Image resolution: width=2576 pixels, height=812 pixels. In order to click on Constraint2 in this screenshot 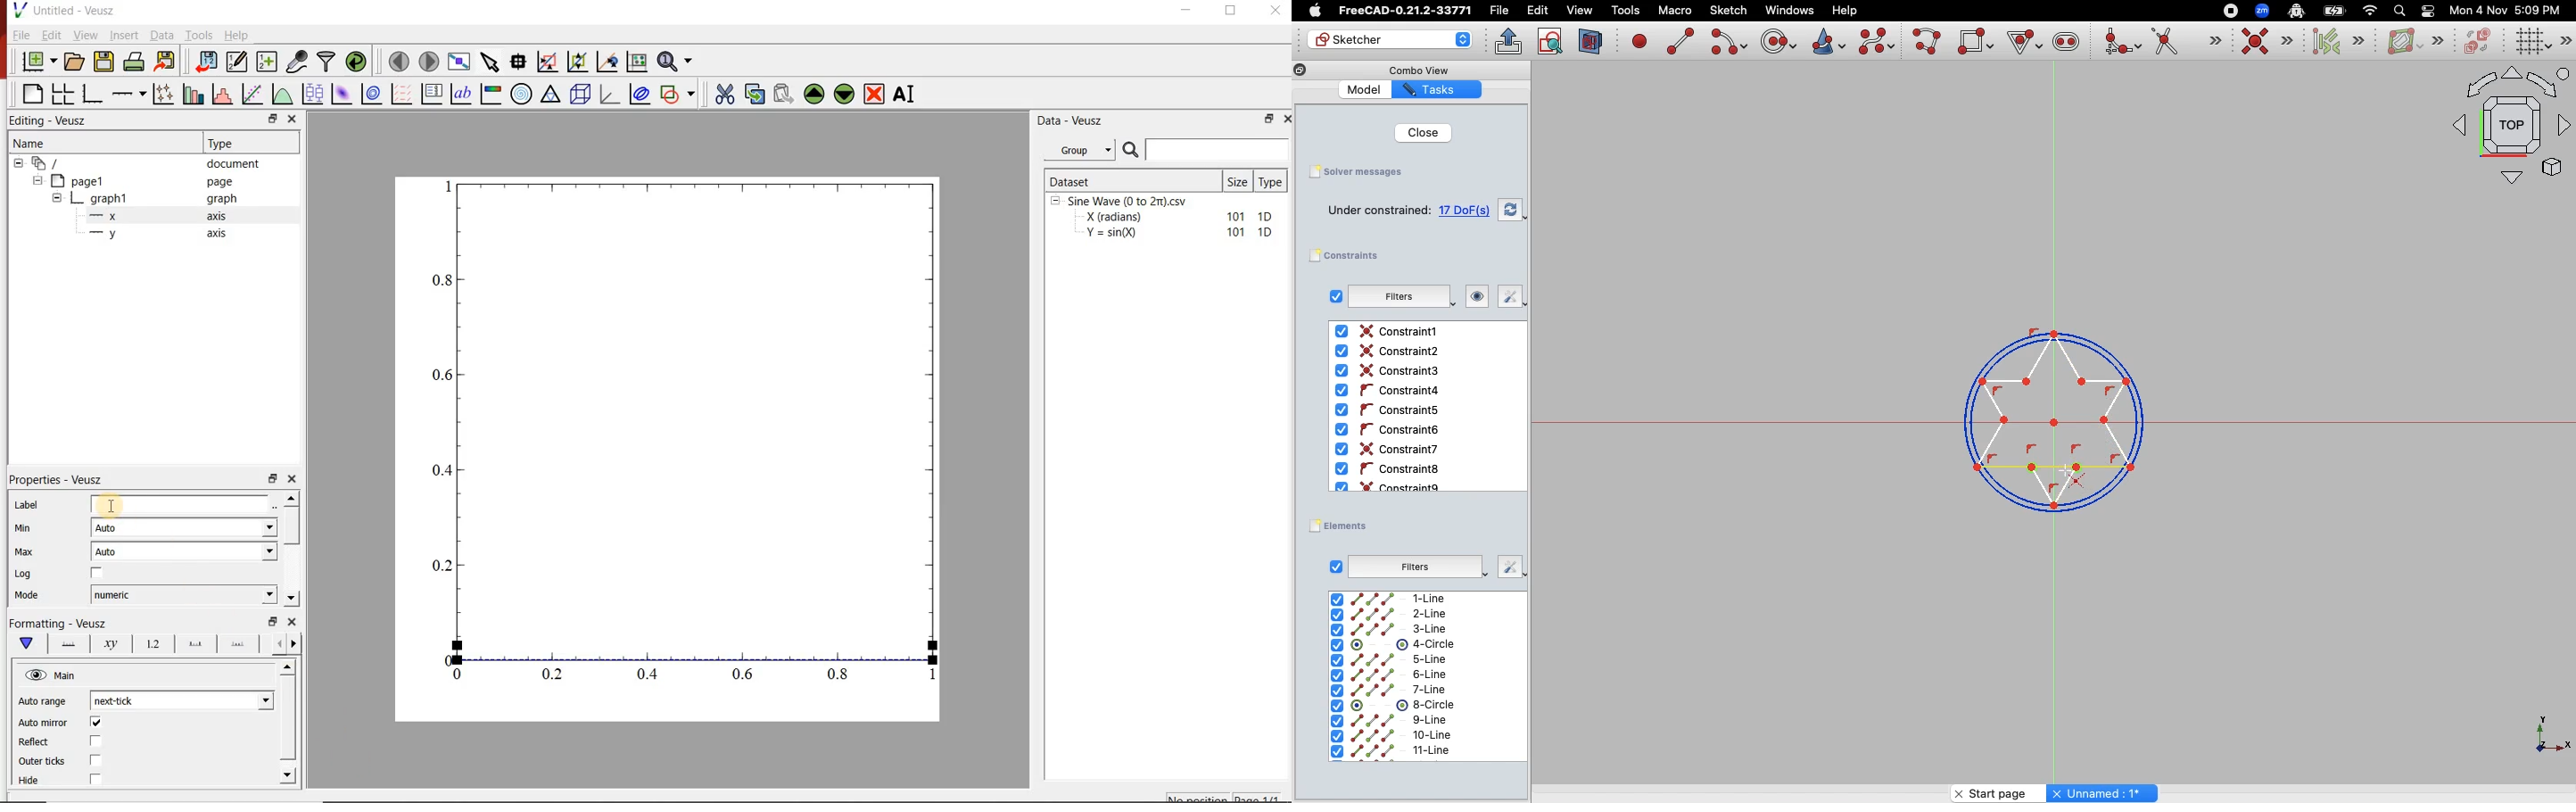, I will do `click(1391, 352)`.